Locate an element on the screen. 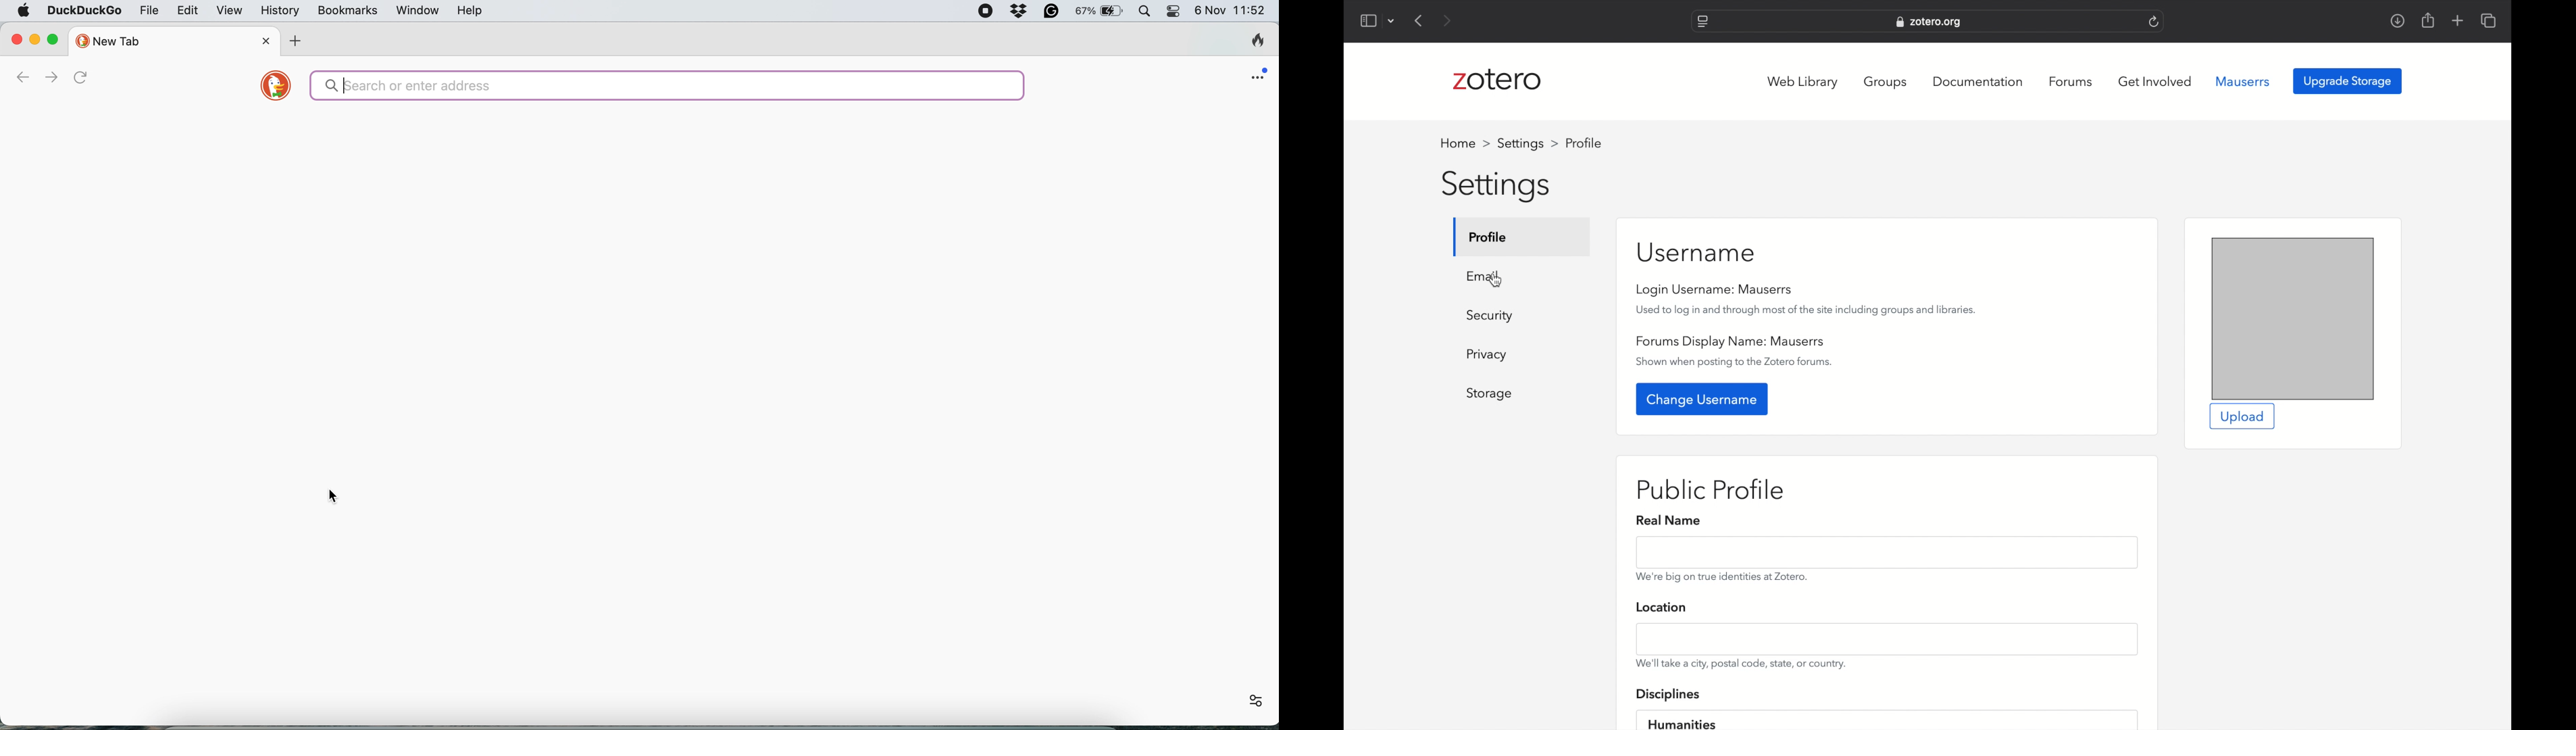  info is located at coordinates (1724, 577).